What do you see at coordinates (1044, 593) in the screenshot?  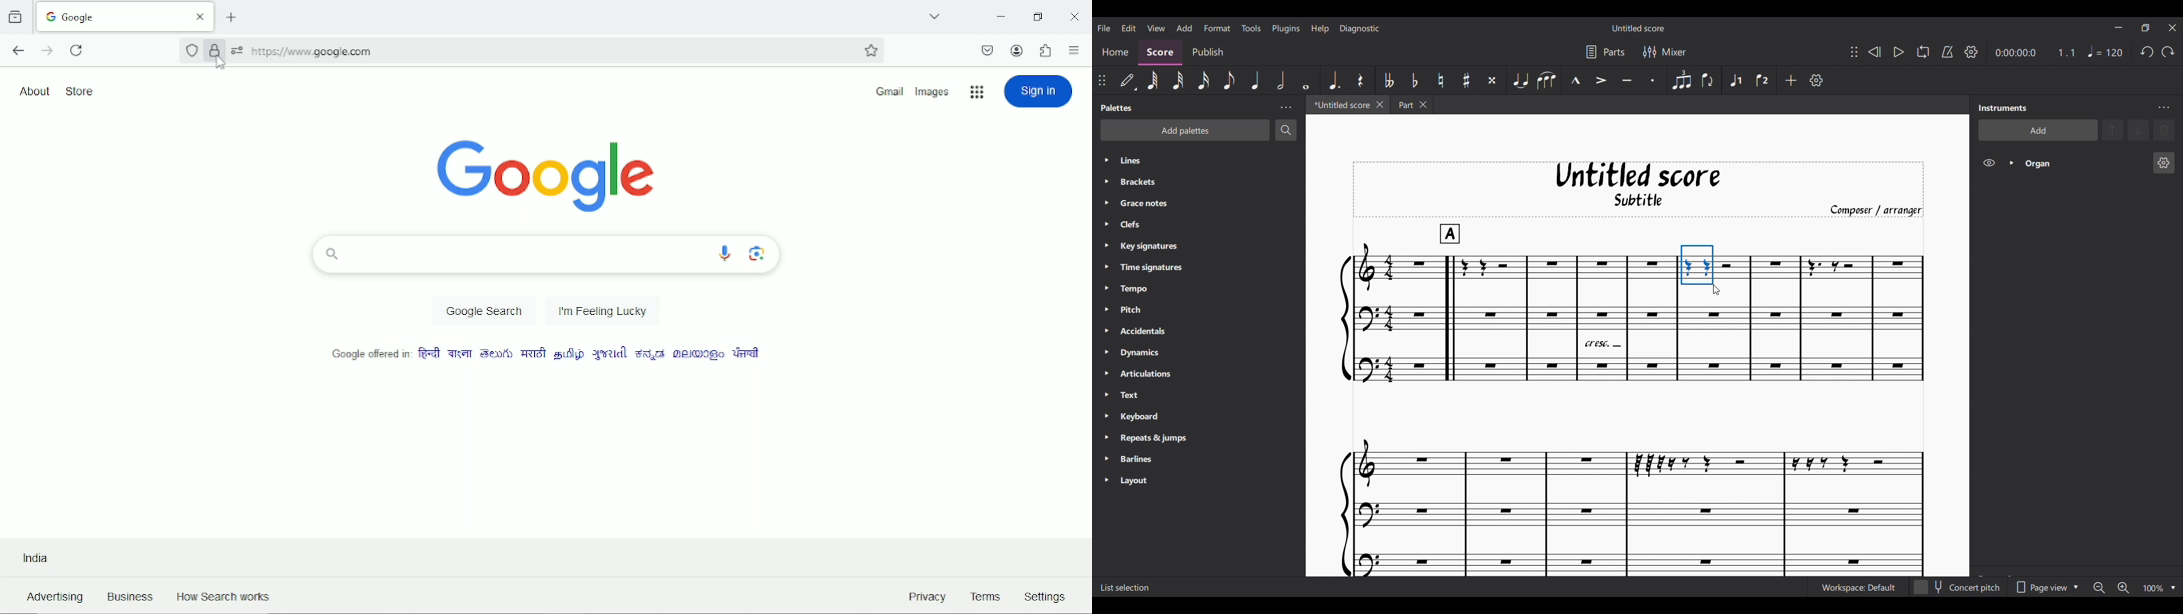 I see `Settings` at bounding box center [1044, 593].